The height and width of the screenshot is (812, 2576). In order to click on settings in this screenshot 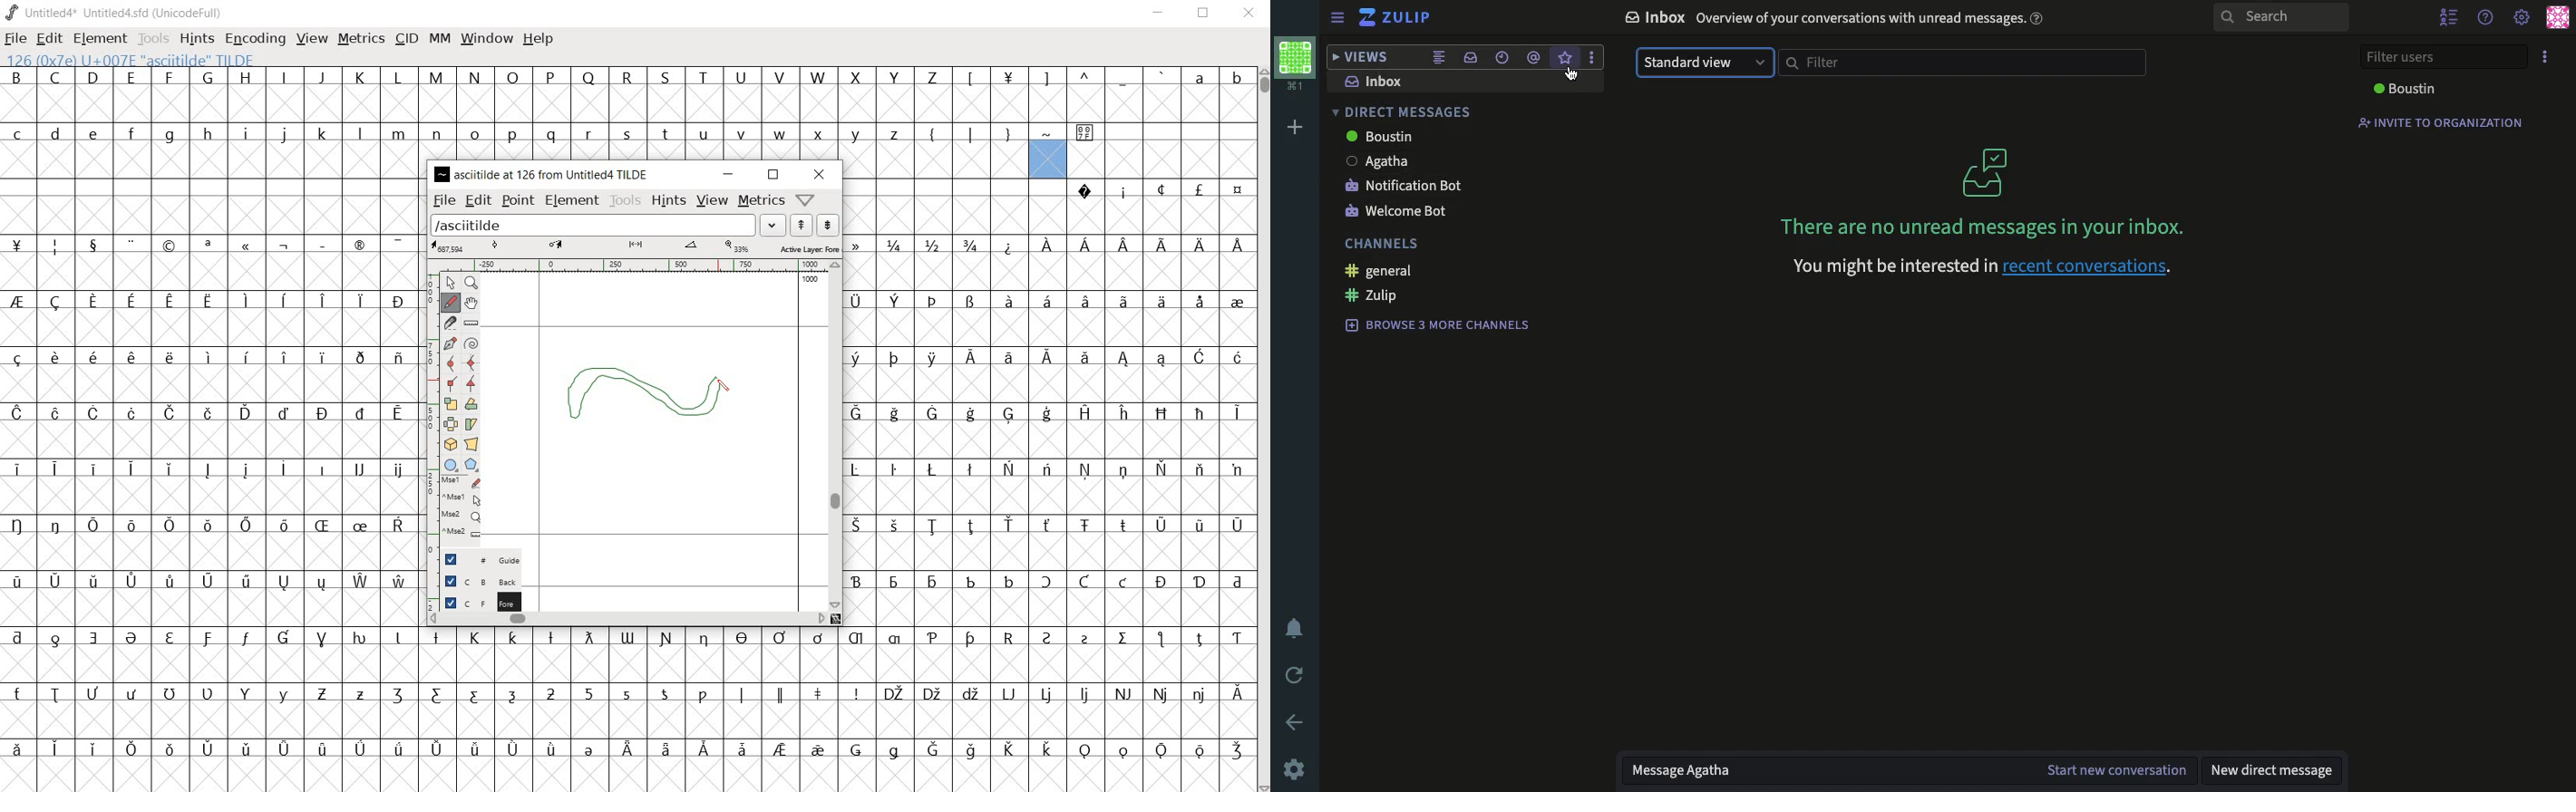, I will do `click(2520, 18)`.